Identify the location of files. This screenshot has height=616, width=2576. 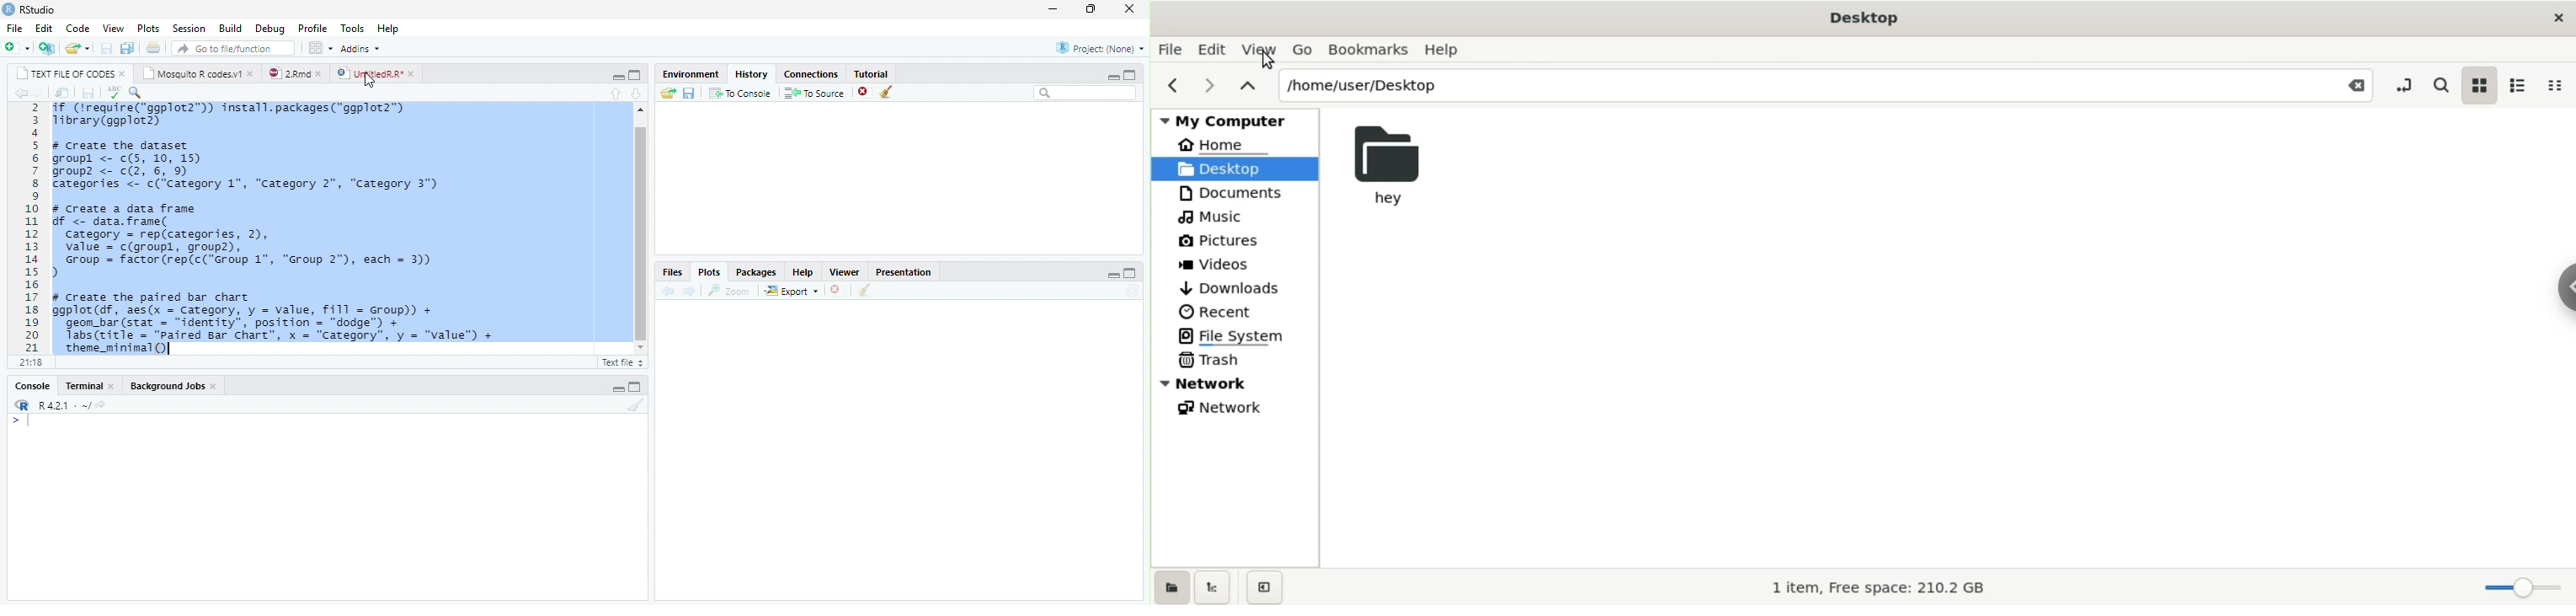
(666, 272).